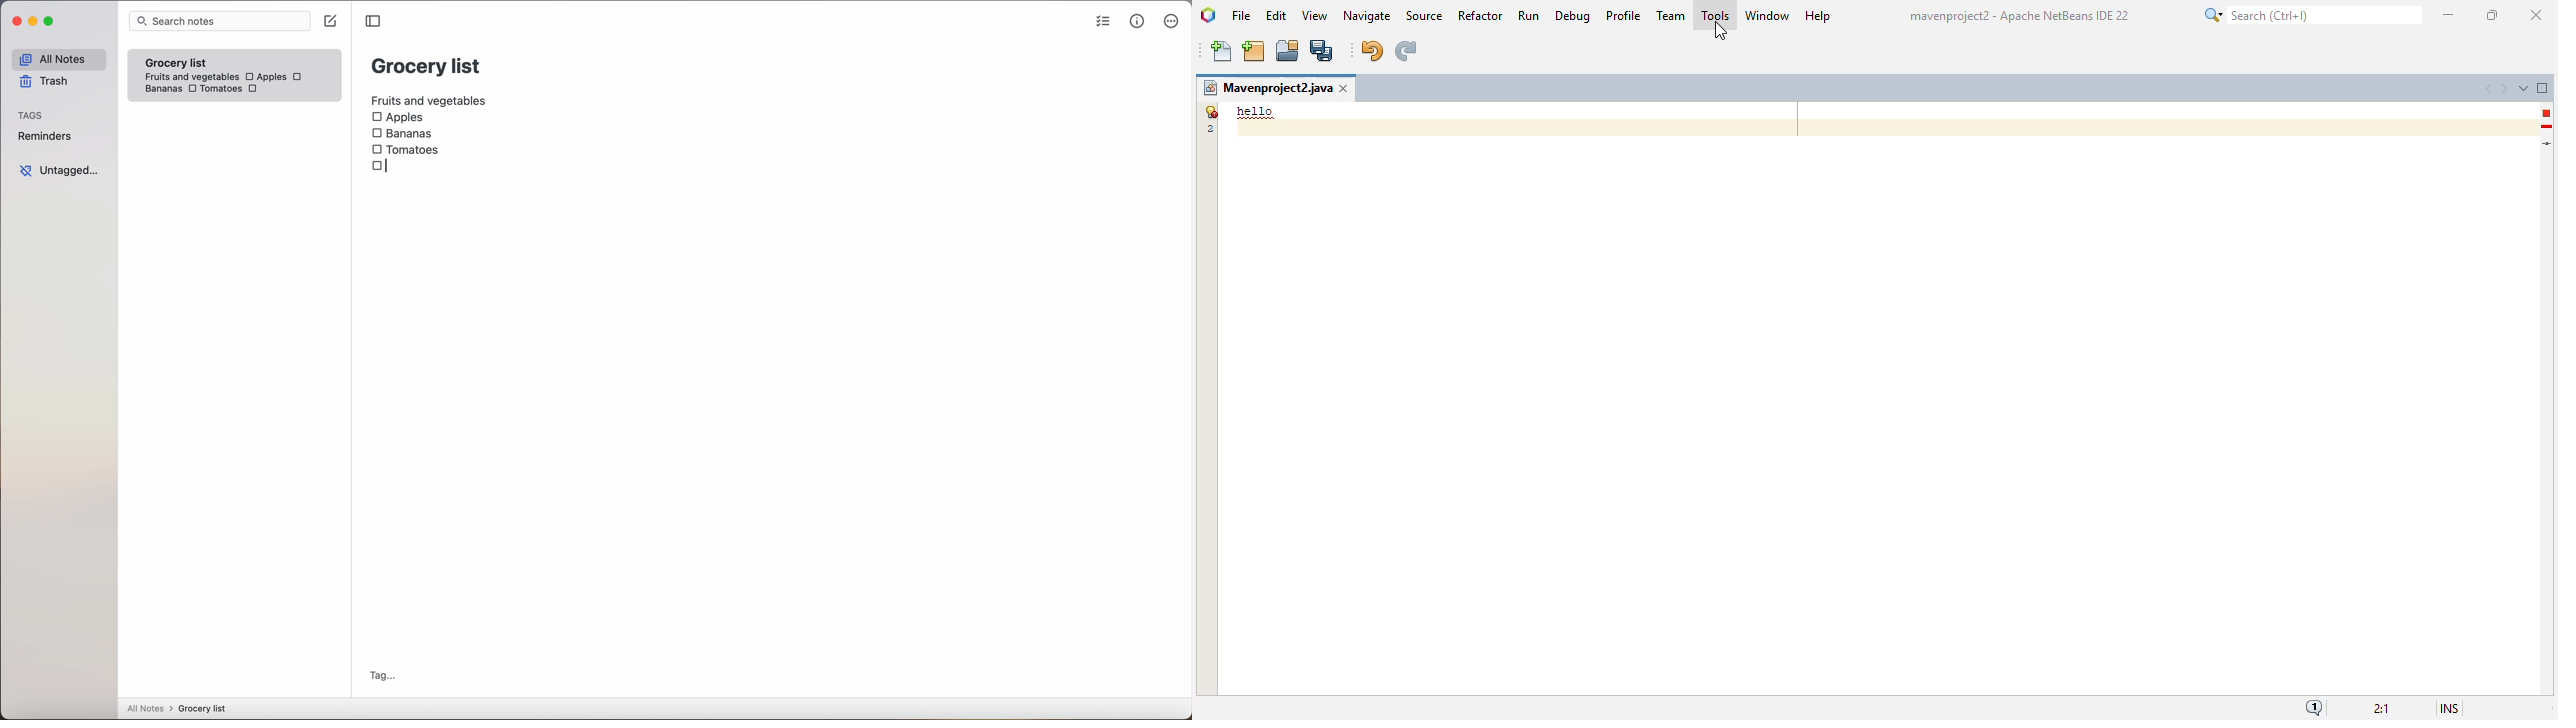  What do you see at coordinates (299, 76) in the screenshot?
I see `checkbox` at bounding box center [299, 76].